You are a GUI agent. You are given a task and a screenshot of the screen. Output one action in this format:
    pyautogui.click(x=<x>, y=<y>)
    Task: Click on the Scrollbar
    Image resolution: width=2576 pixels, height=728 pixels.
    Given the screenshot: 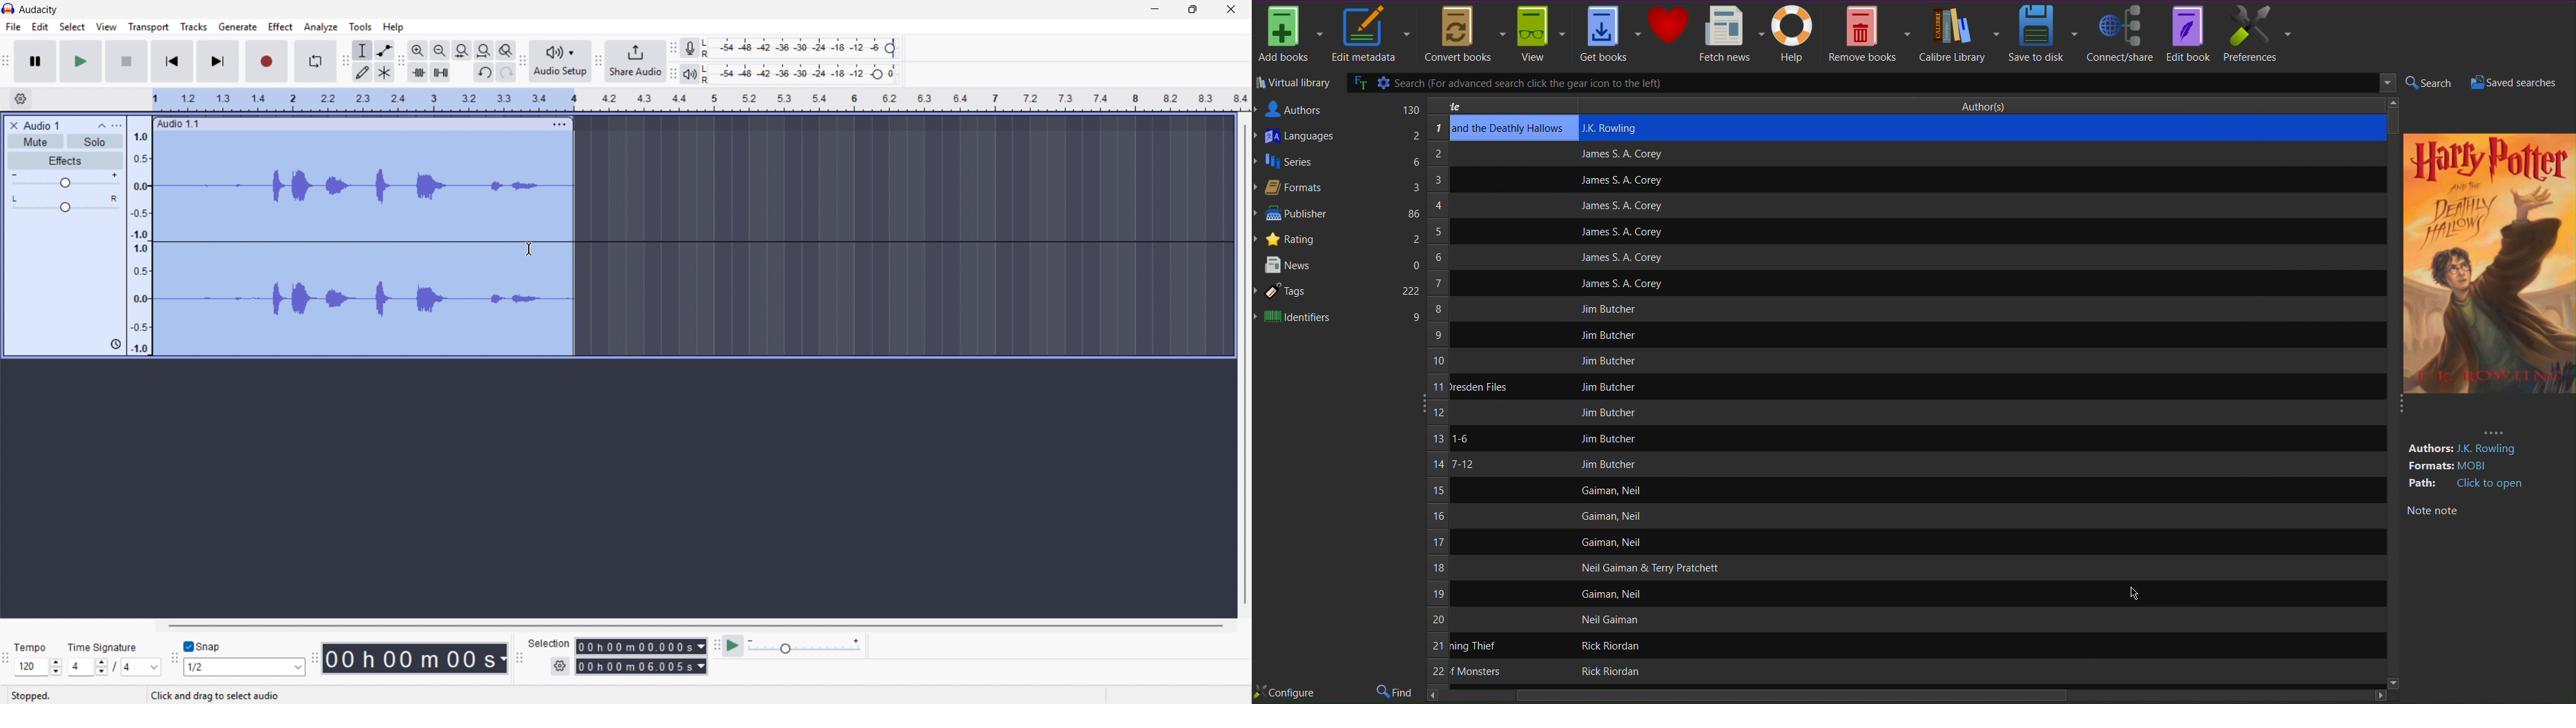 What is the action you would take?
    pyautogui.click(x=1908, y=696)
    